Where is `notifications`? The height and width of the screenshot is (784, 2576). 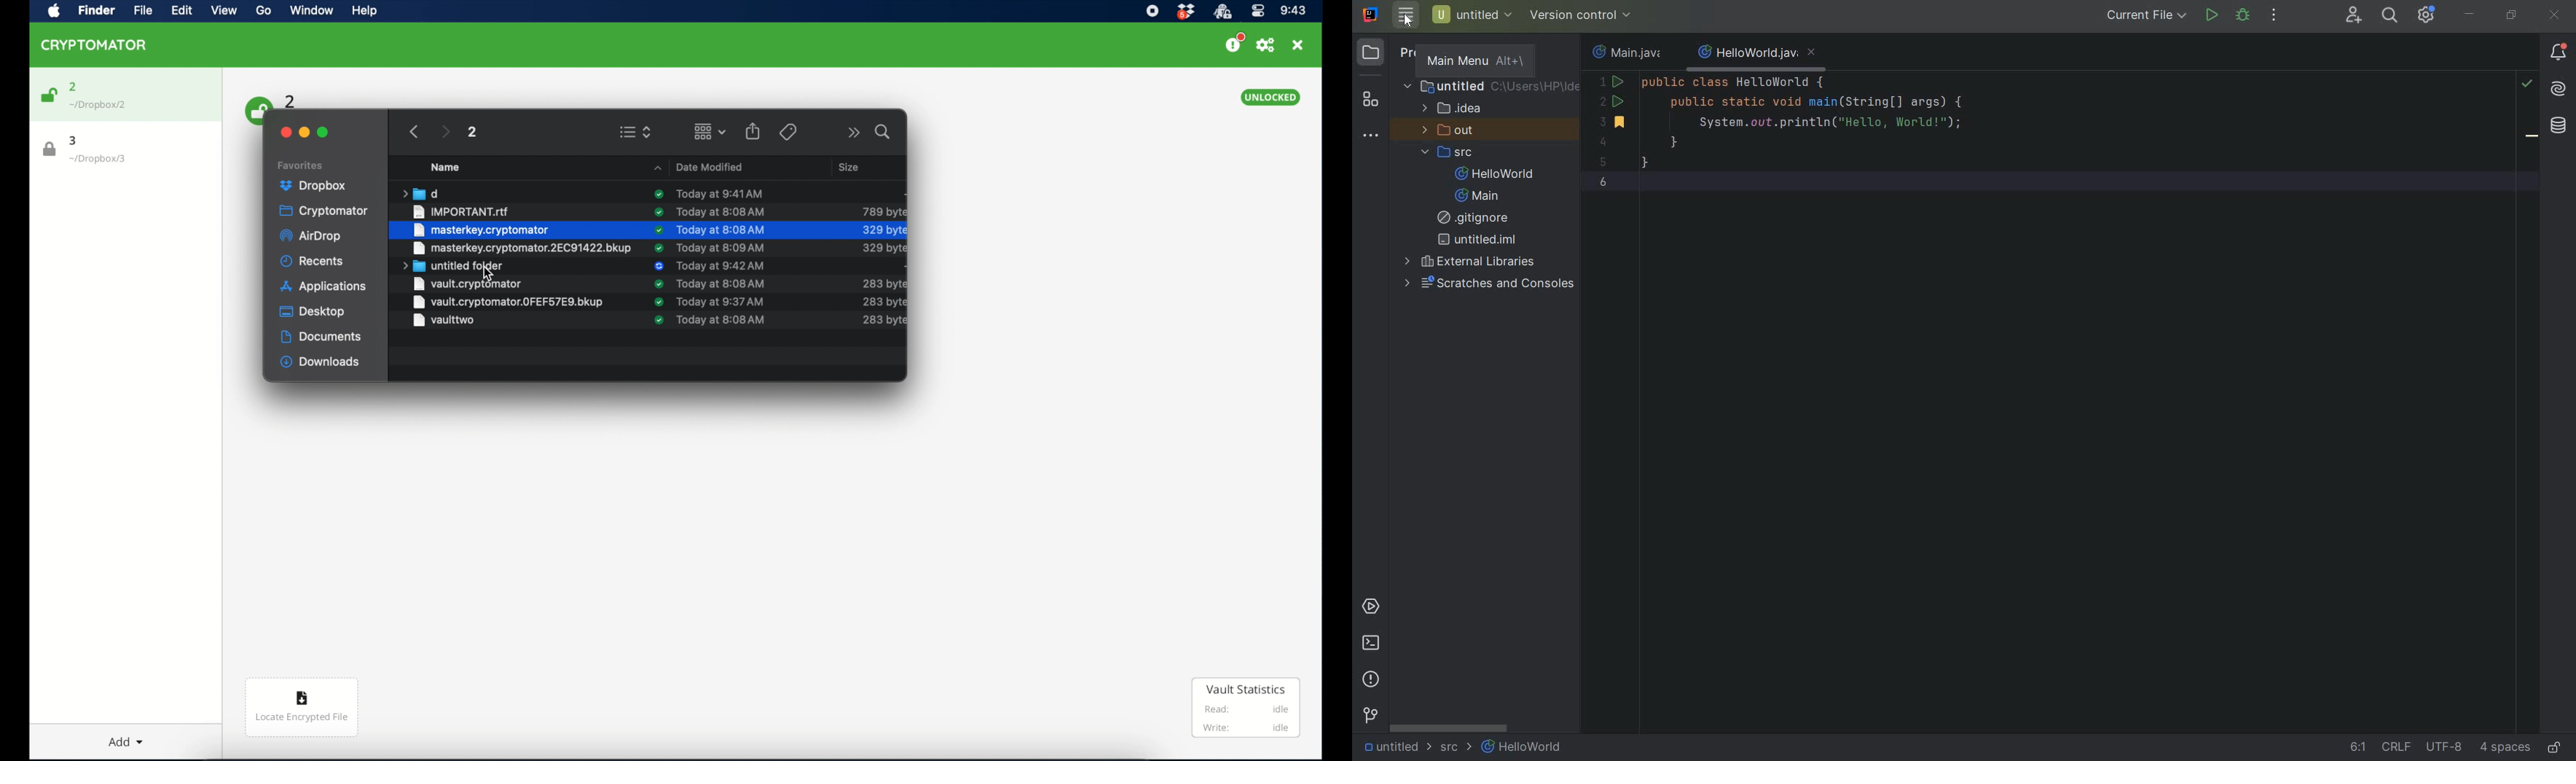
notifications is located at coordinates (2558, 55).